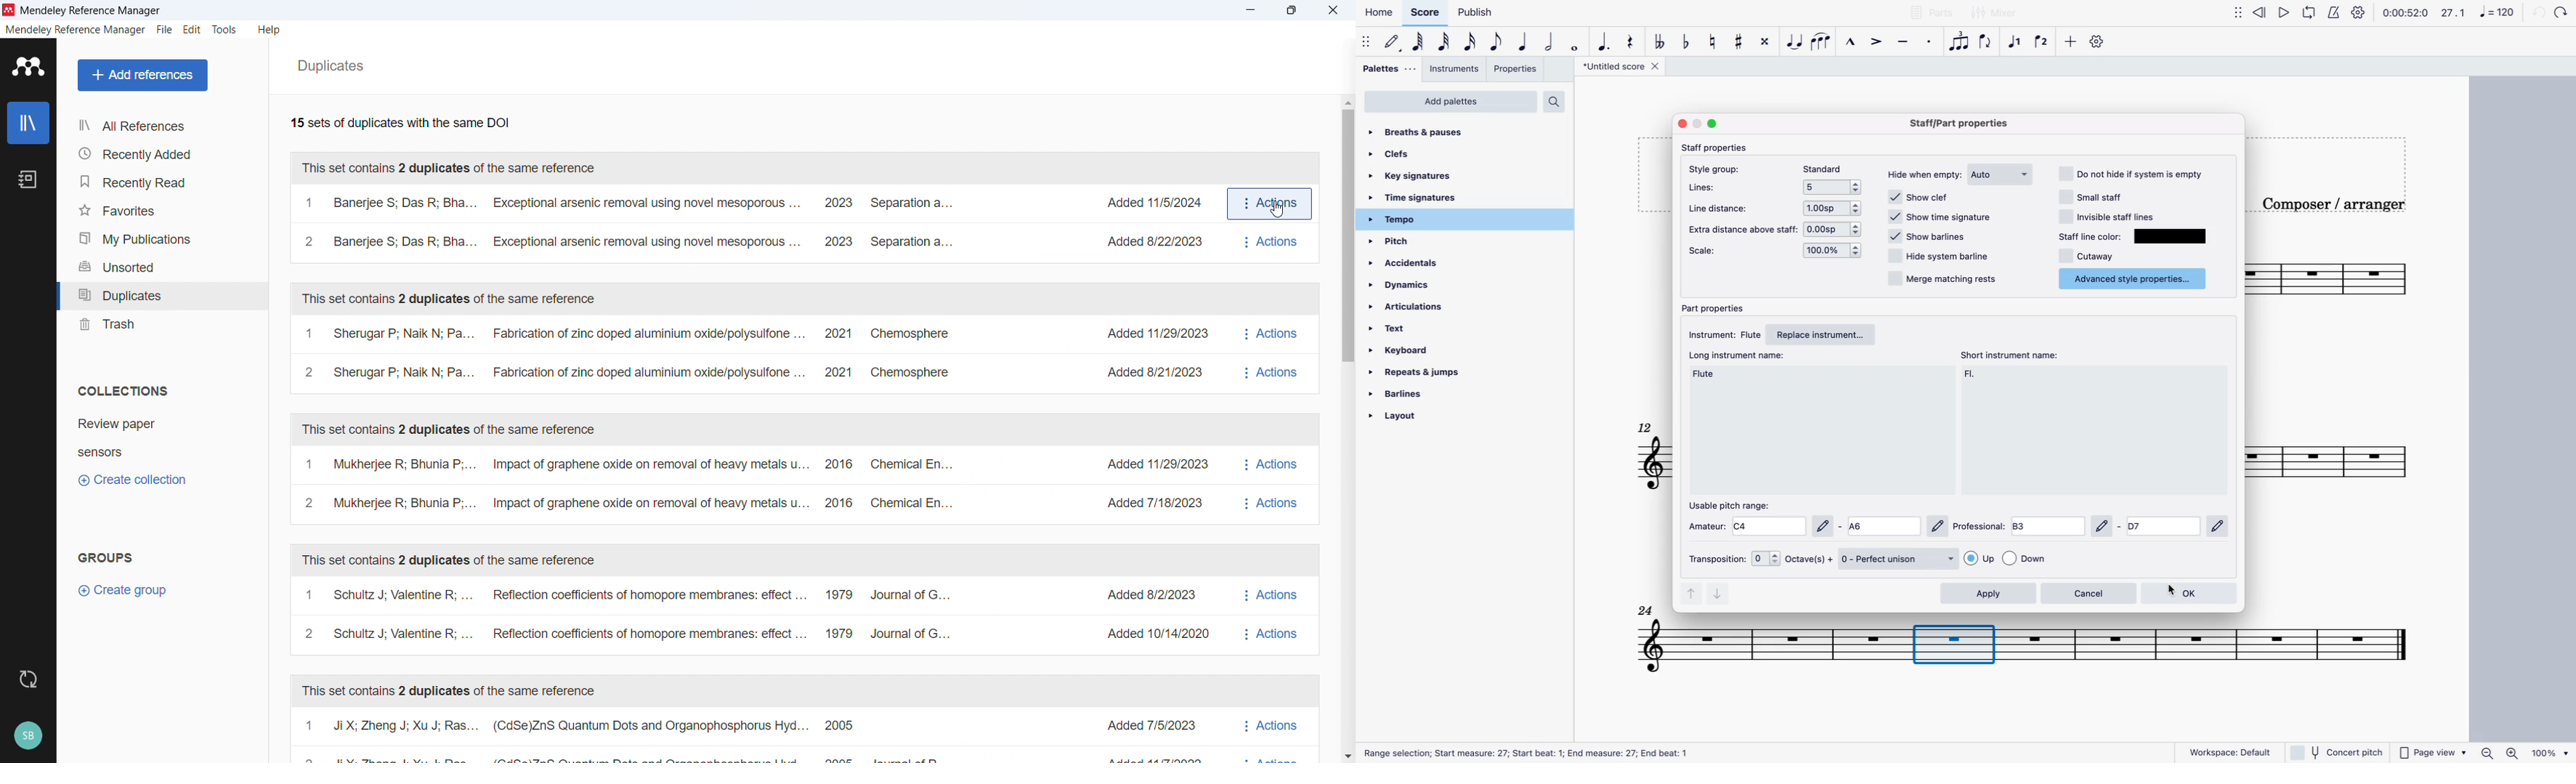 This screenshot has width=2576, height=784. I want to click on advance style properties, so click(2136, 278).